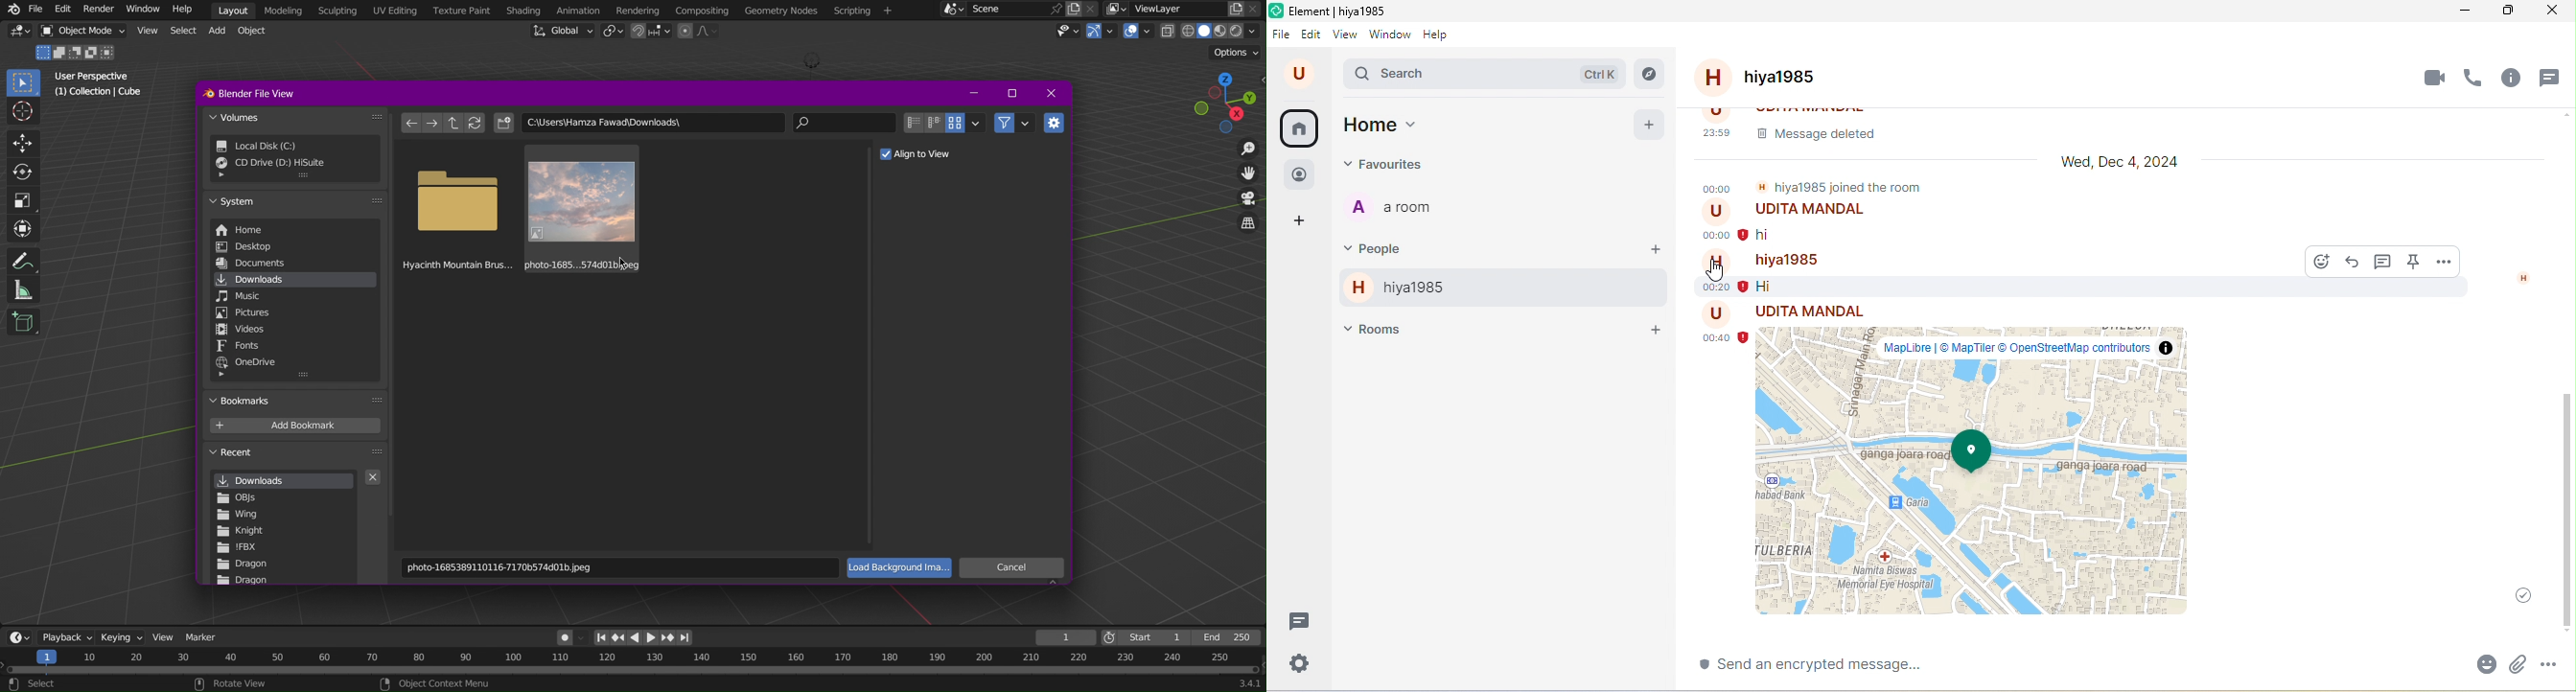 Image resolution: width=2576 pixels, height=700 pixels. Describe the element at coordinates (2513, 78) in the screenshot. I see `room info` at that location.